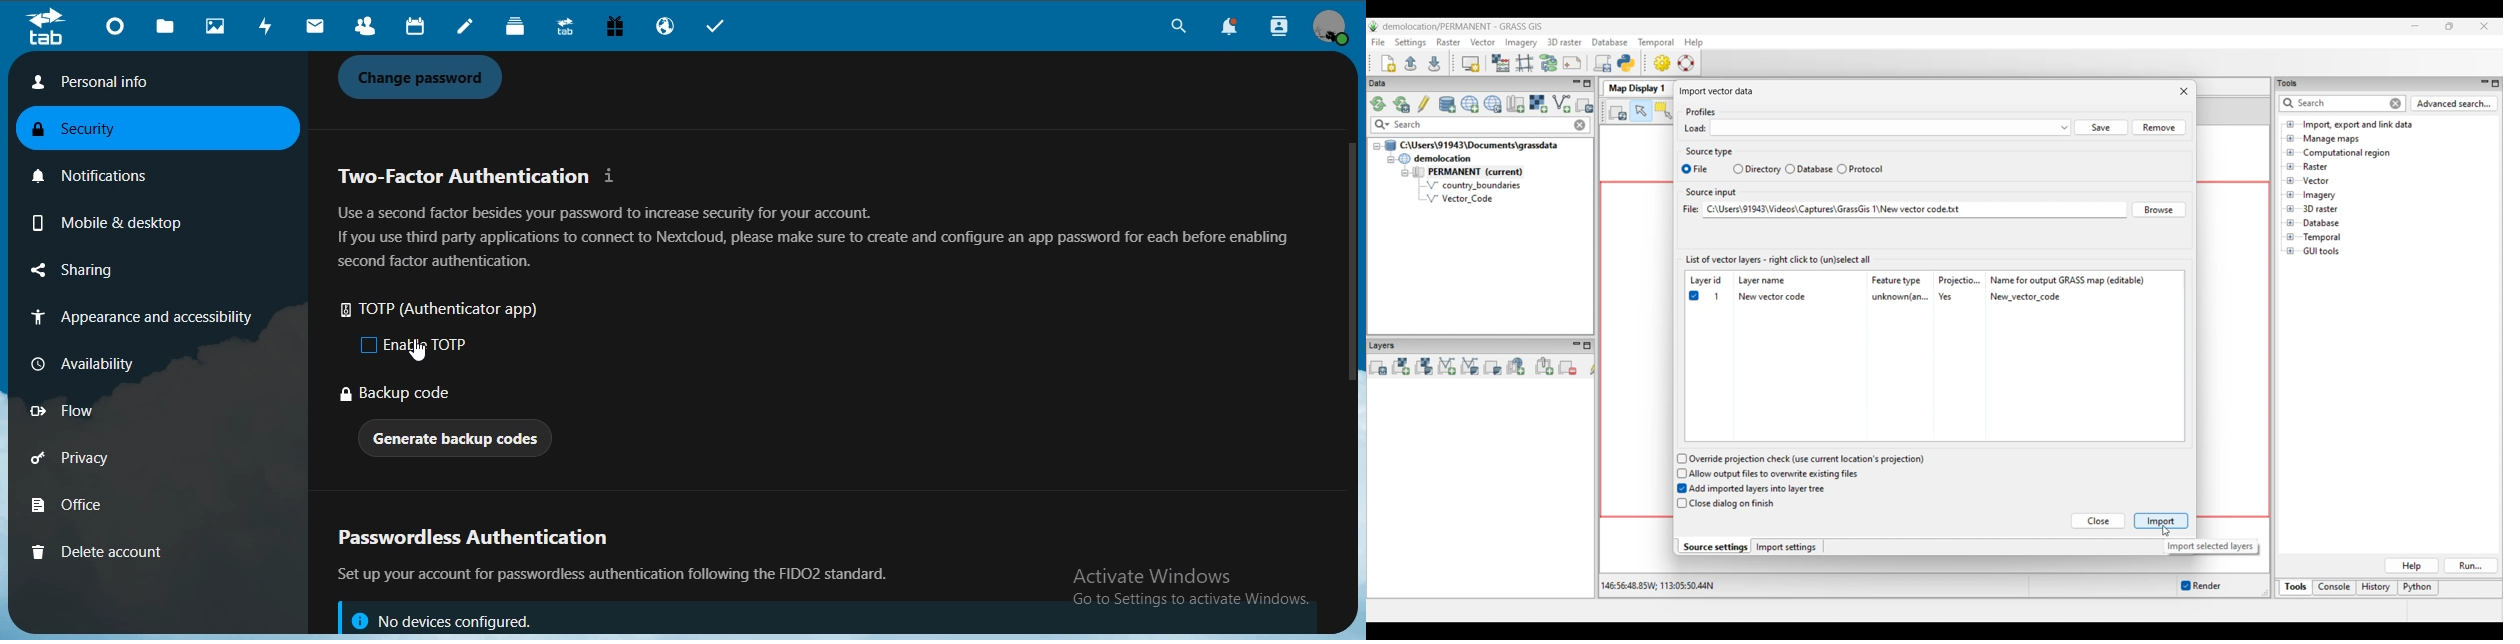  What do you see at coordinates (118, 29) in the screenshot?
I see `dashboard` at bounding box center [118, 29].